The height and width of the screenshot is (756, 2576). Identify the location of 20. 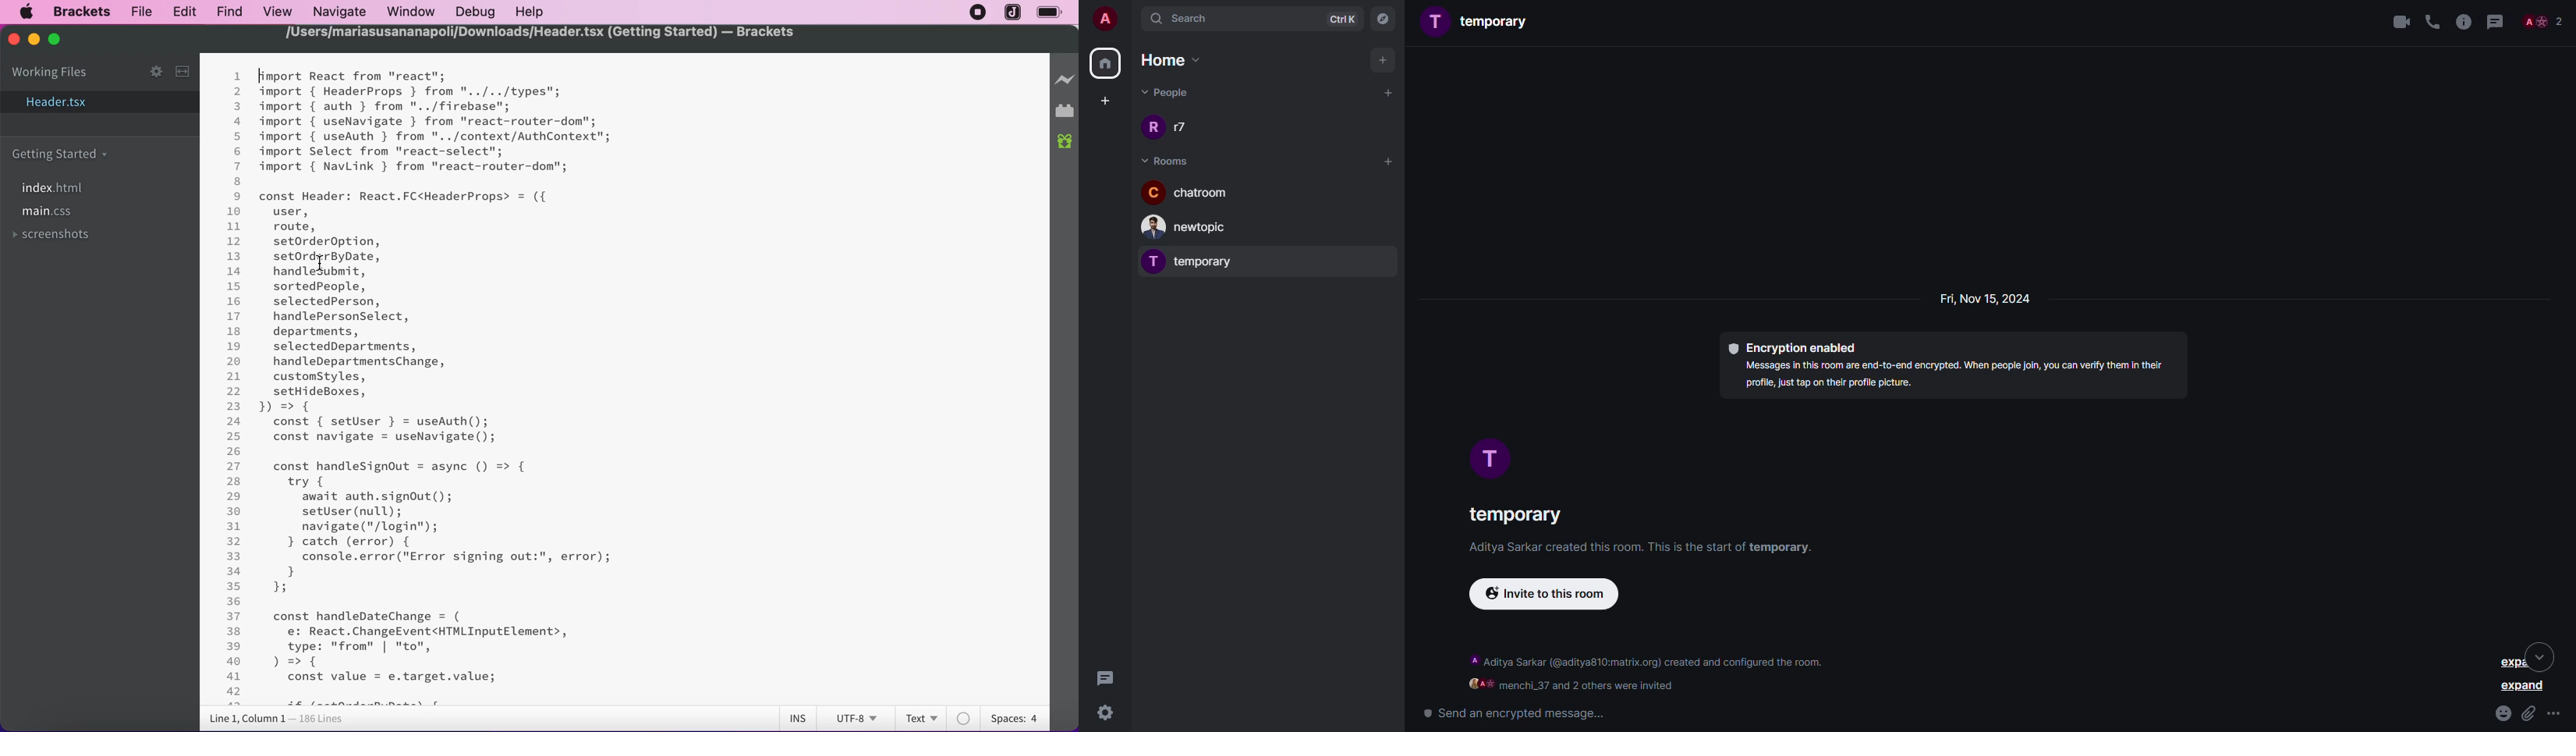
(235, 362).